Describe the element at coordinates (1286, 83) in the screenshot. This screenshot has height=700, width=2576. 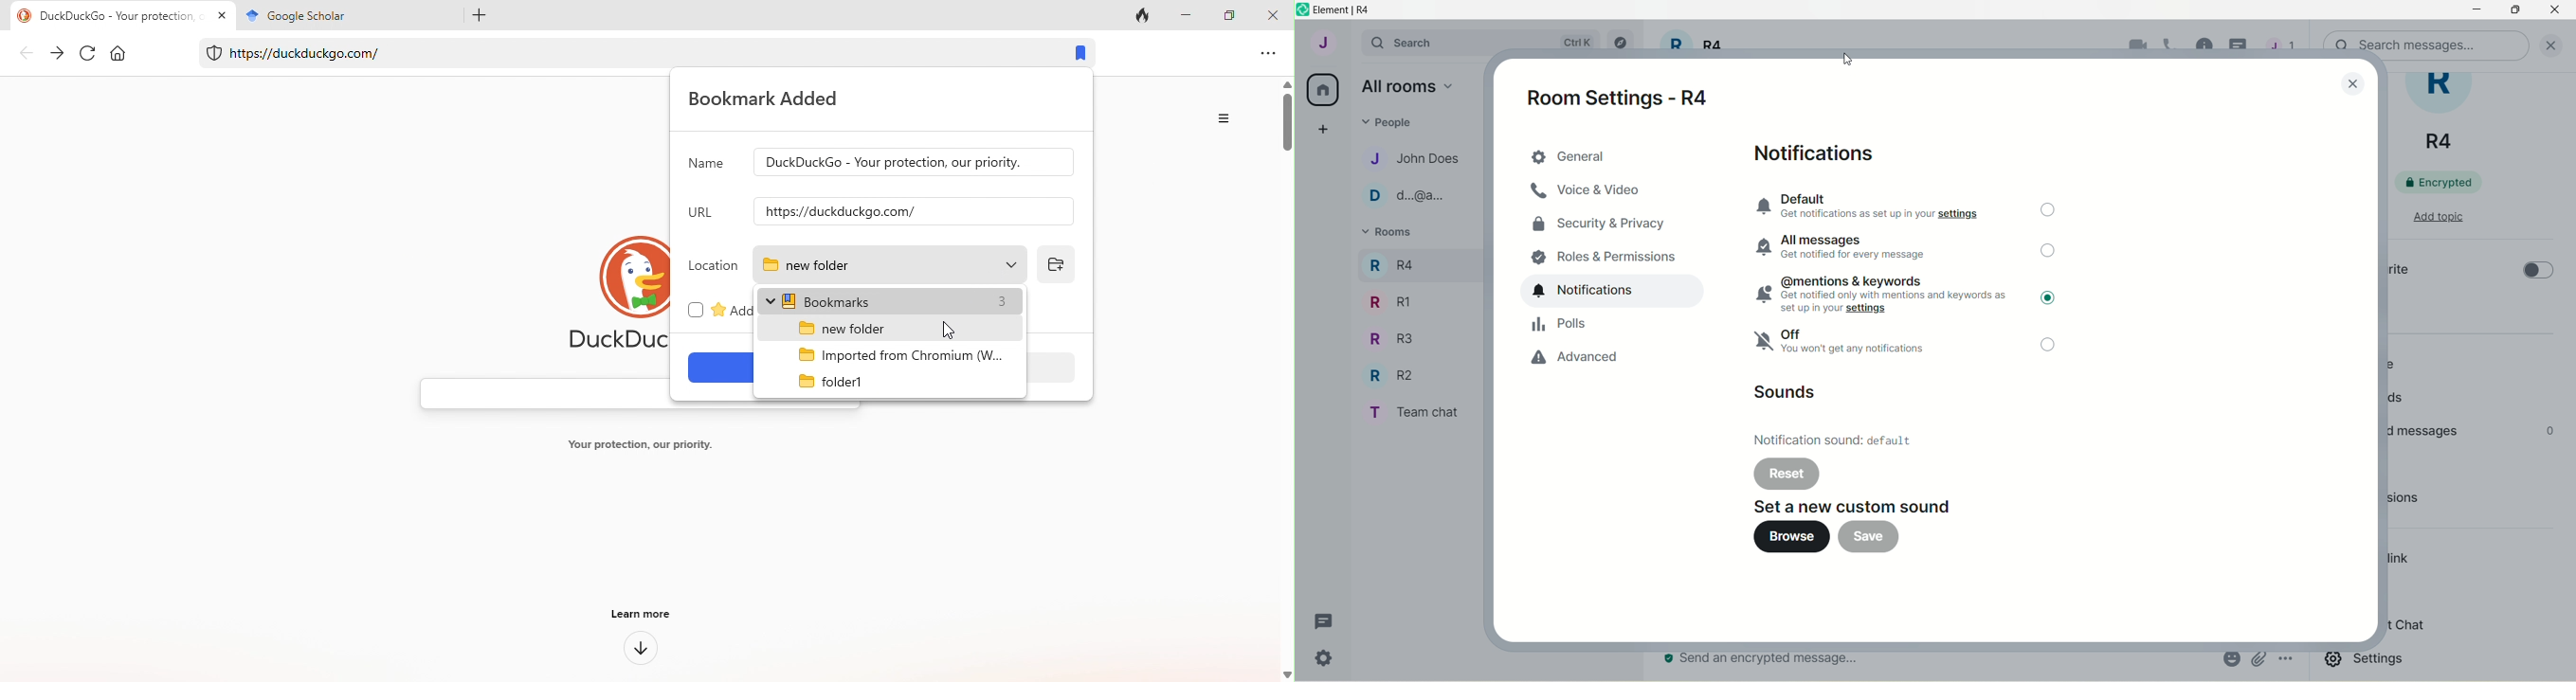
I see `move up` at that location.